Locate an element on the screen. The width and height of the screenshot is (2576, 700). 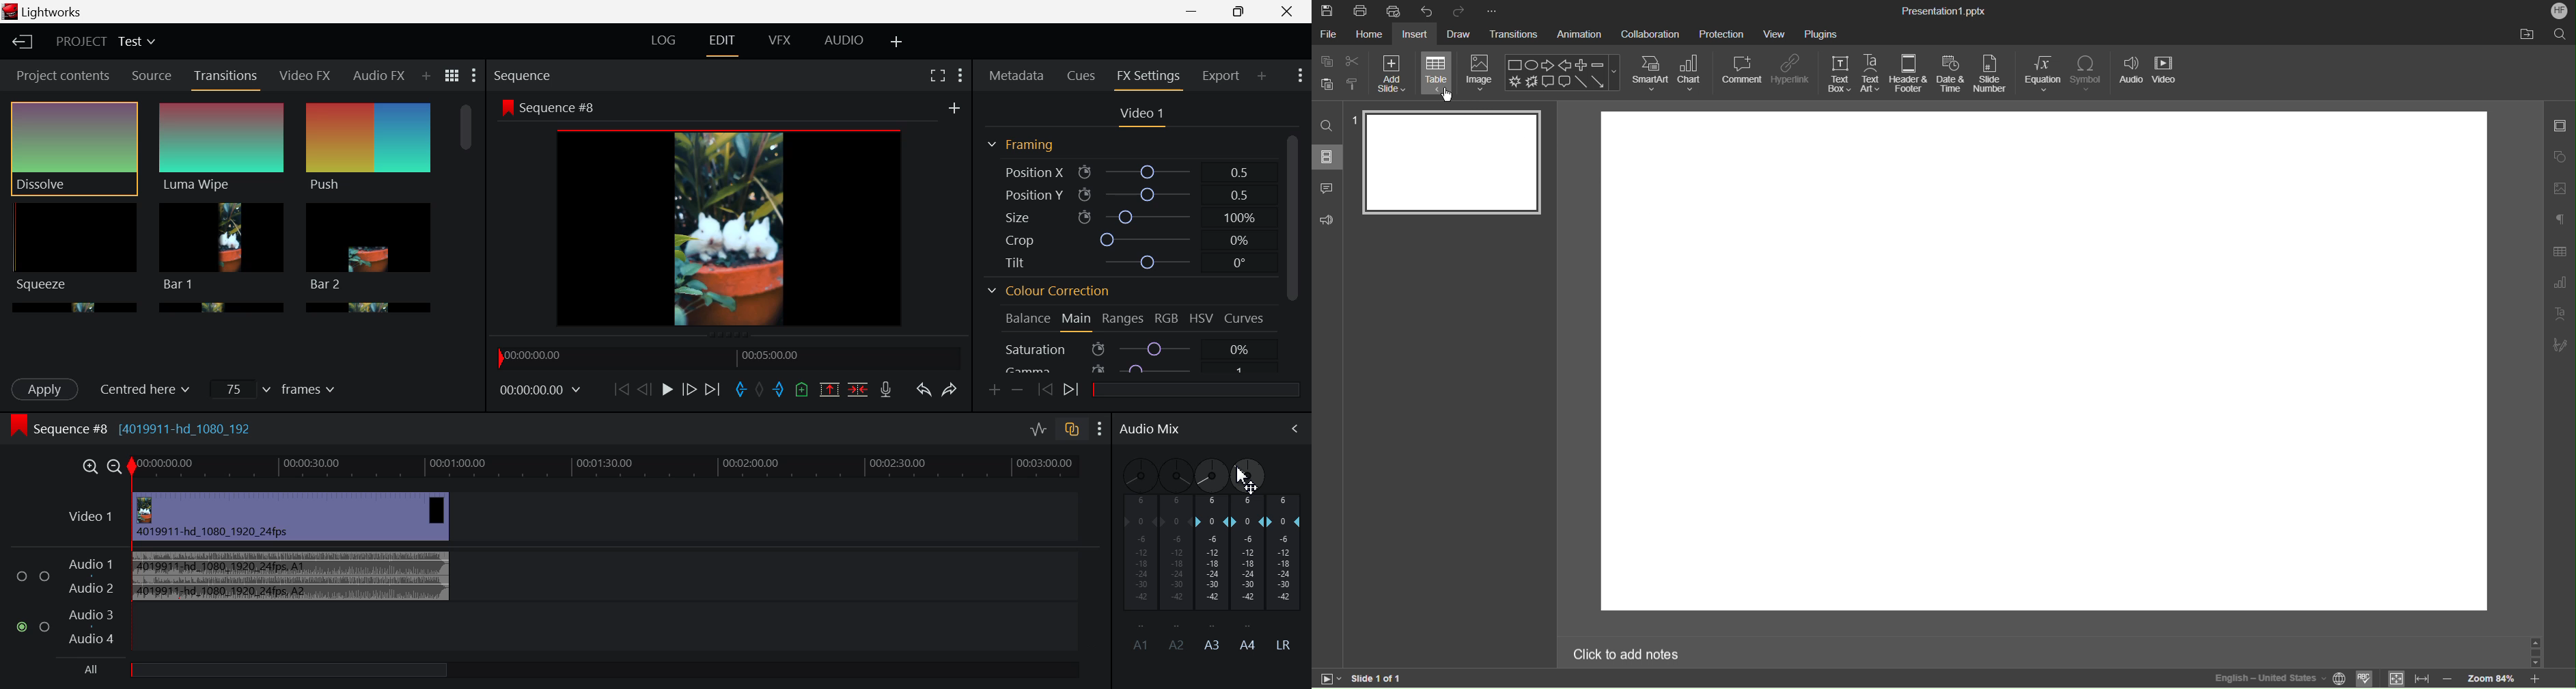
Slides is located at coordinates (1328, 158).